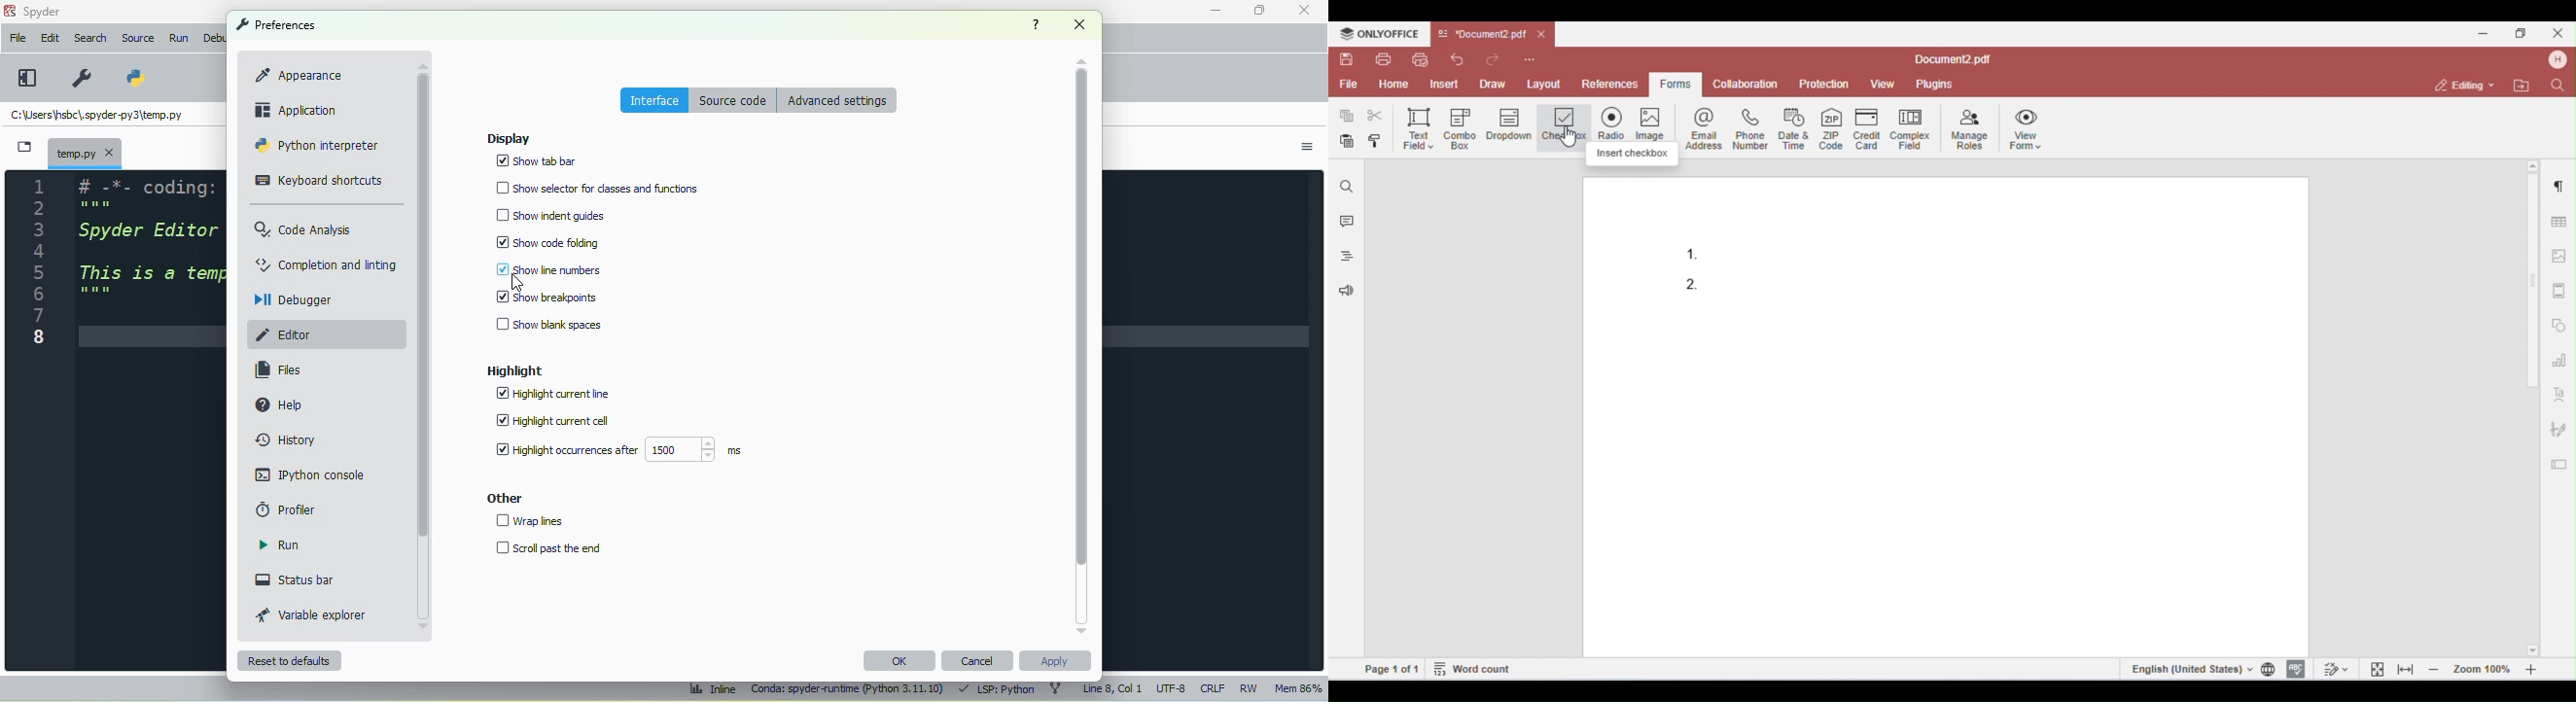 The height and width of the screenshot is (728, 2576). What do you see at coordinates (1303, 9) in the screenshot?
I see `close` at bounding box center [1303, 9].